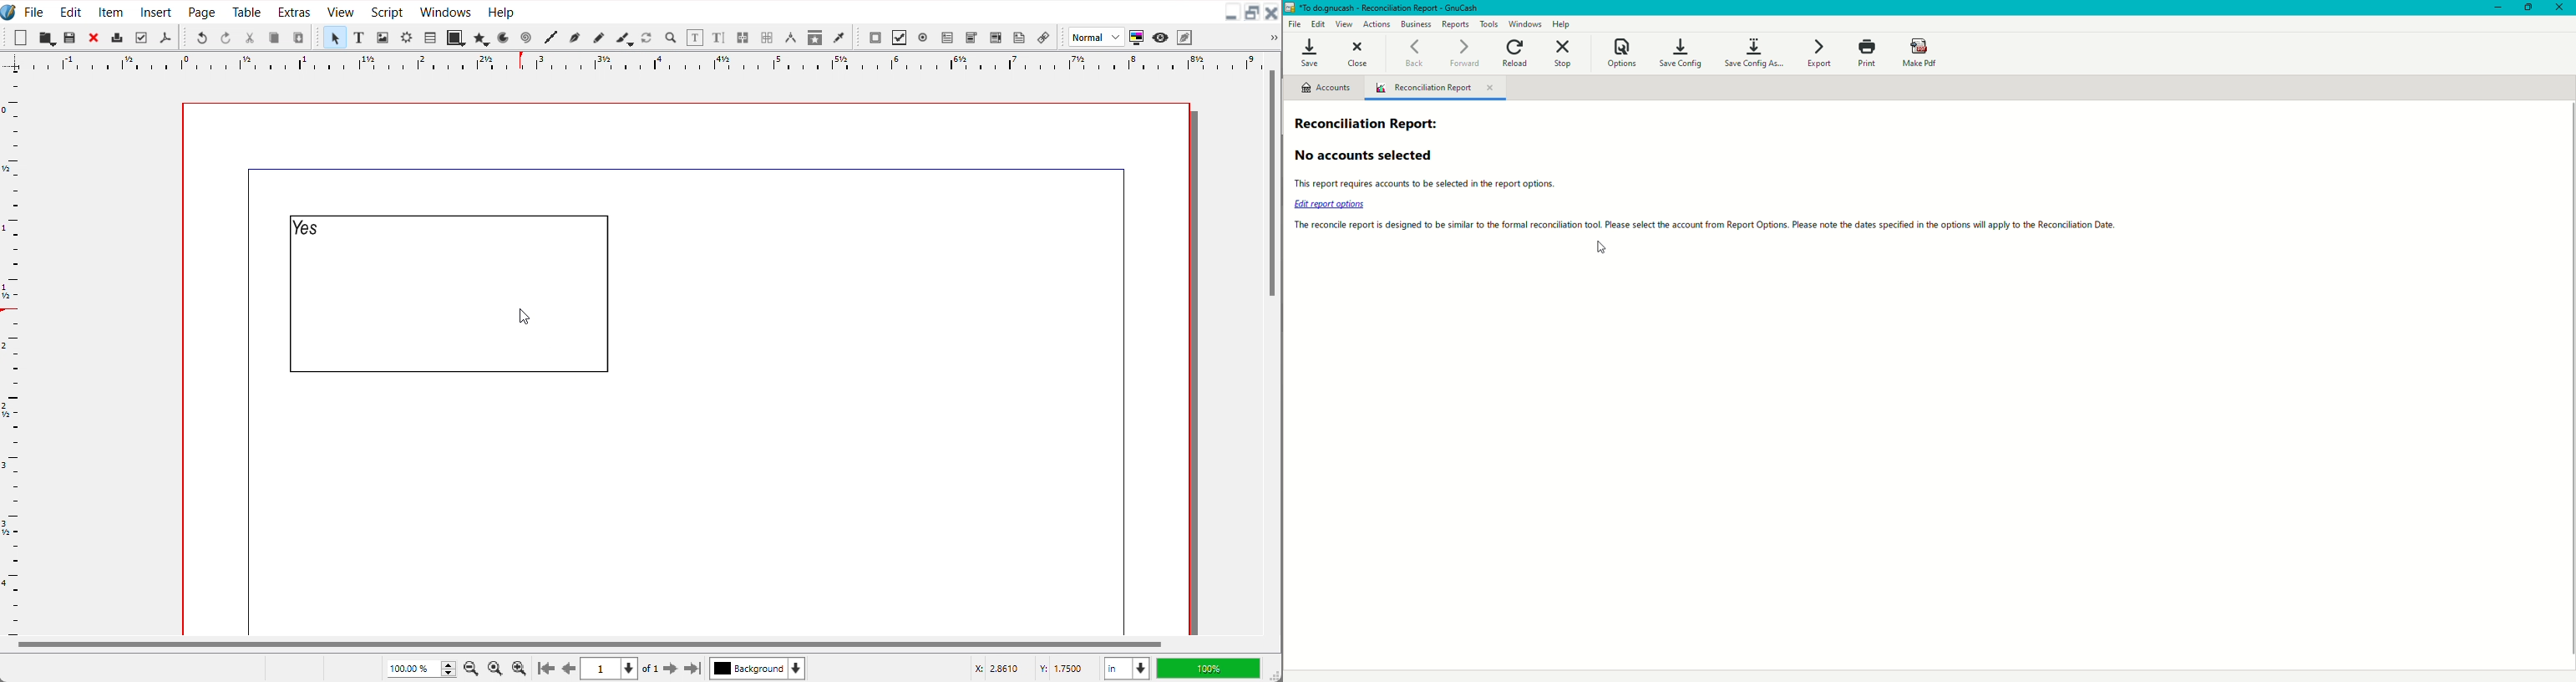  I want to click on Minimize, so click(1231, 13).